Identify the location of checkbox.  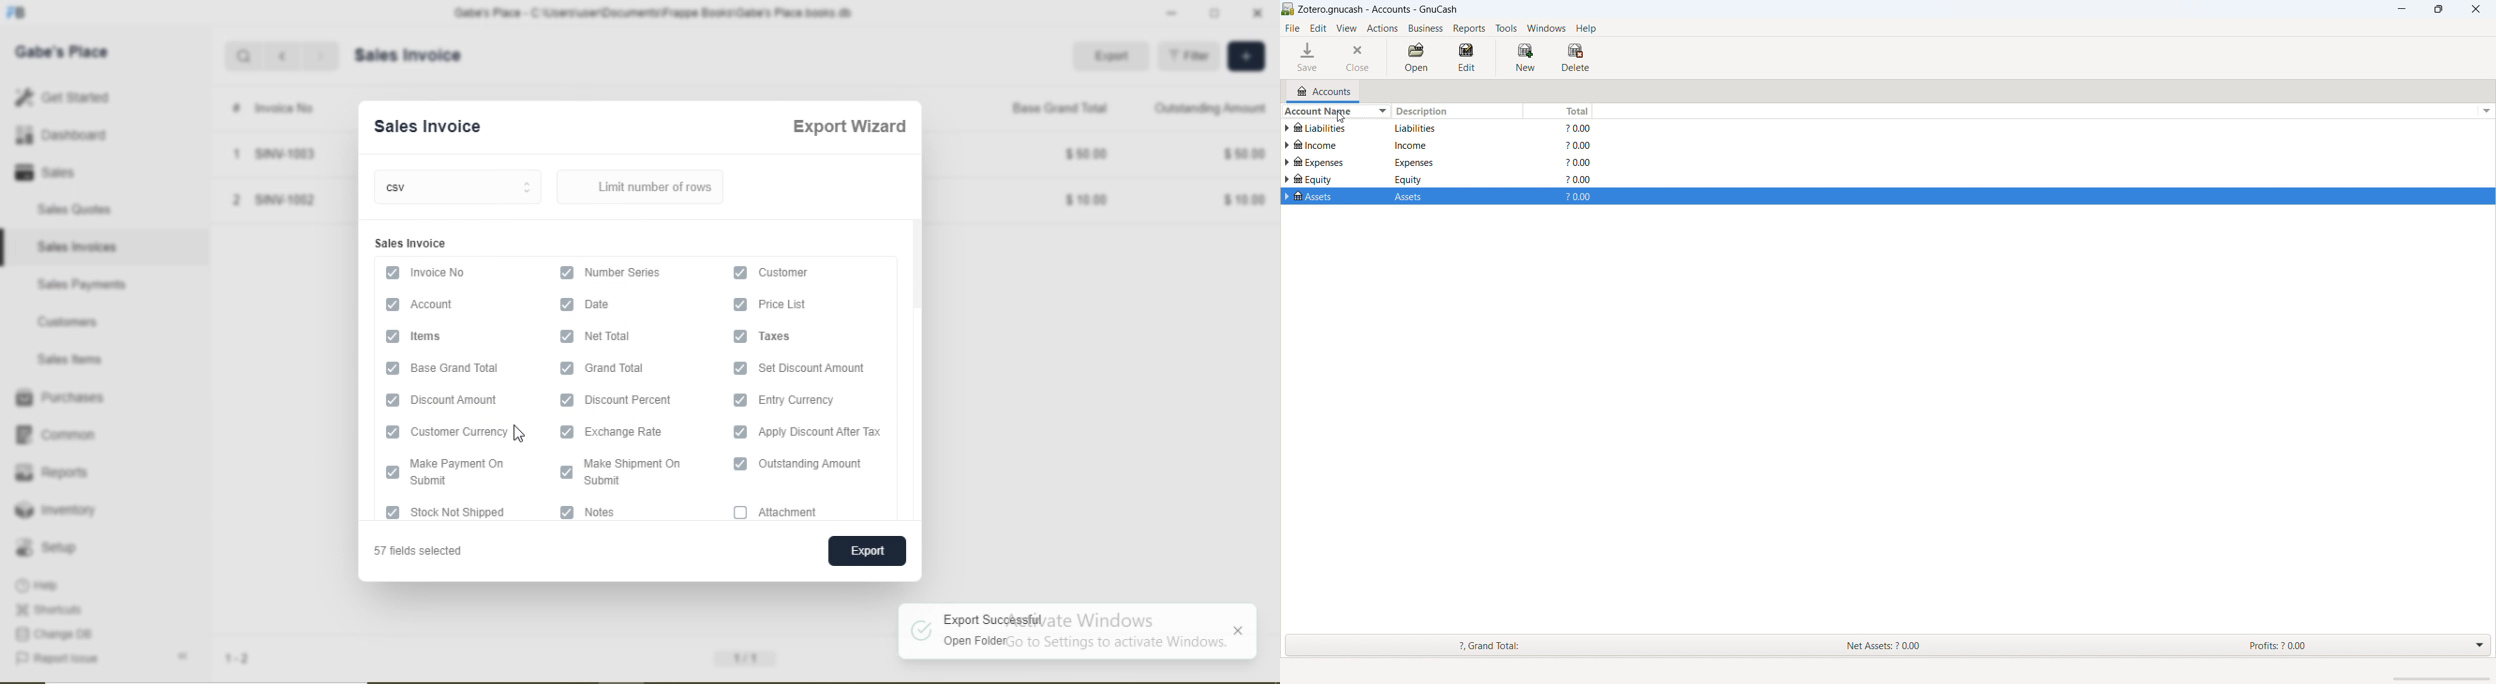
(739, 336).